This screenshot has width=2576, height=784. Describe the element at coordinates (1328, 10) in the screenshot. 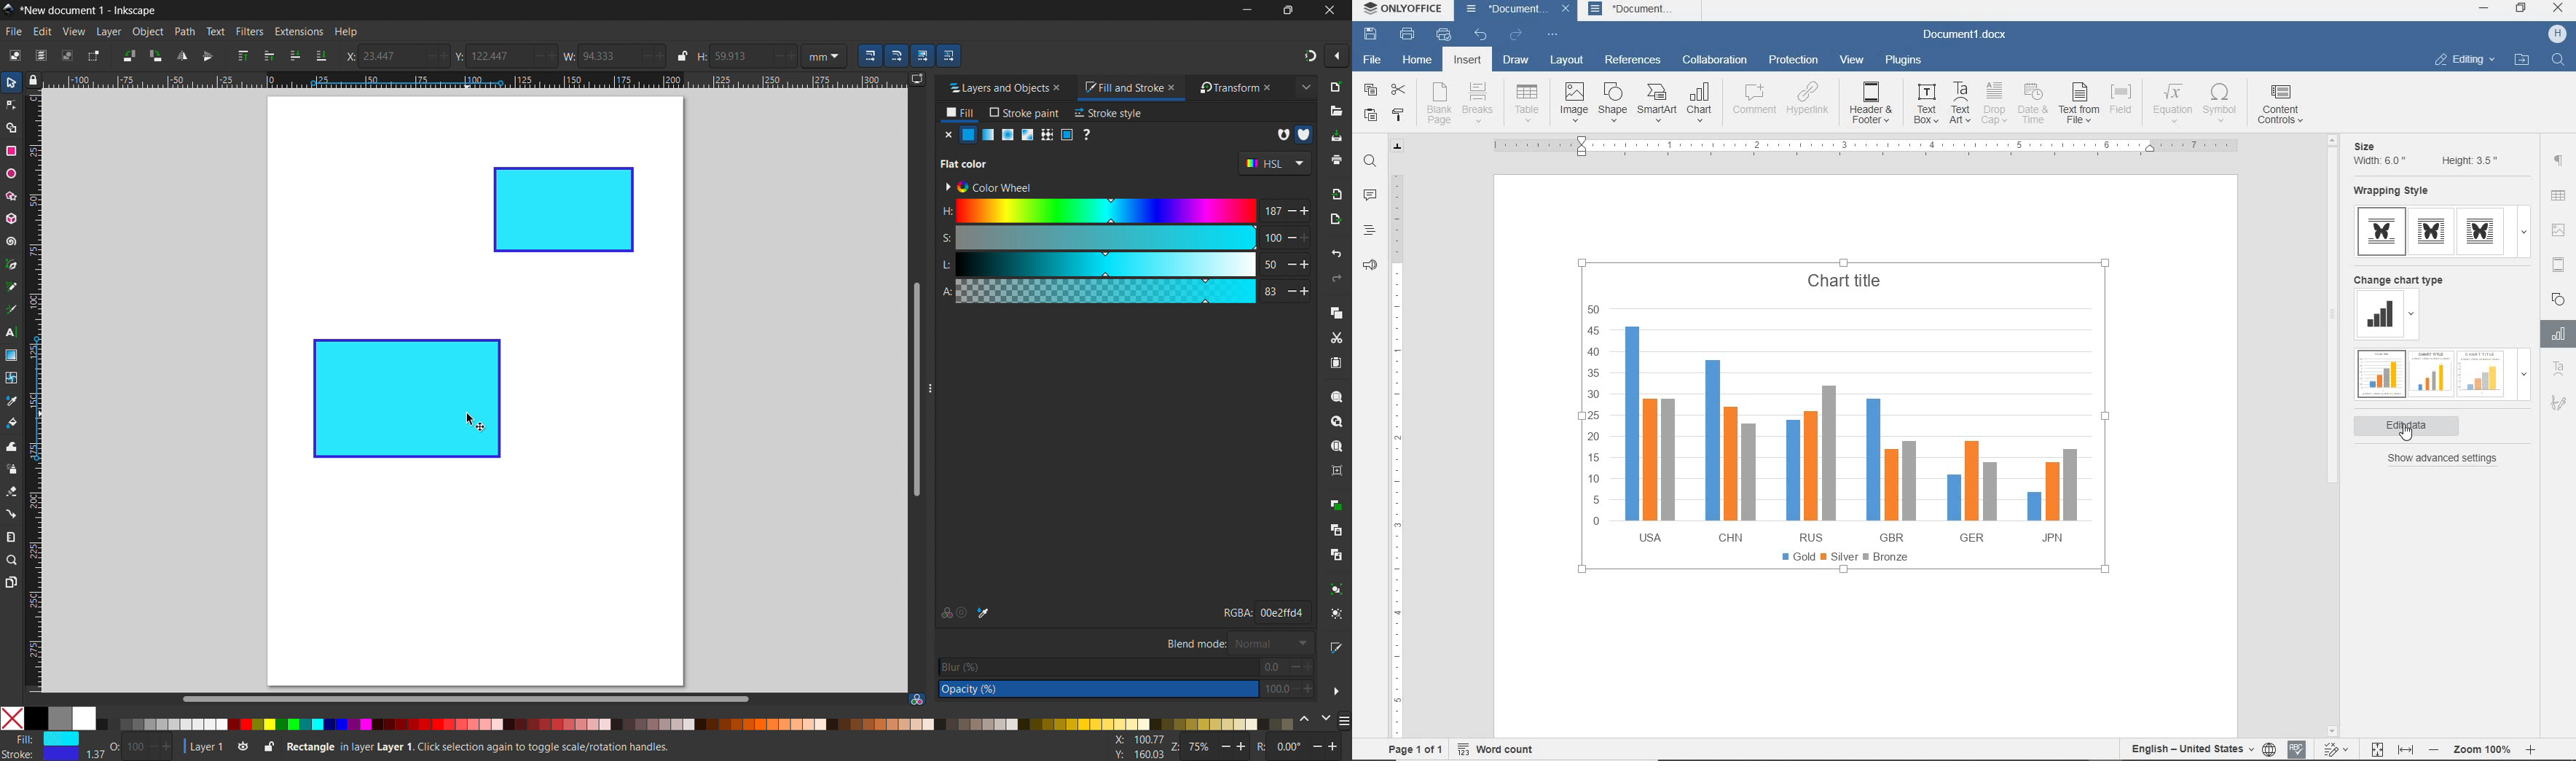

I see `close` at that location.